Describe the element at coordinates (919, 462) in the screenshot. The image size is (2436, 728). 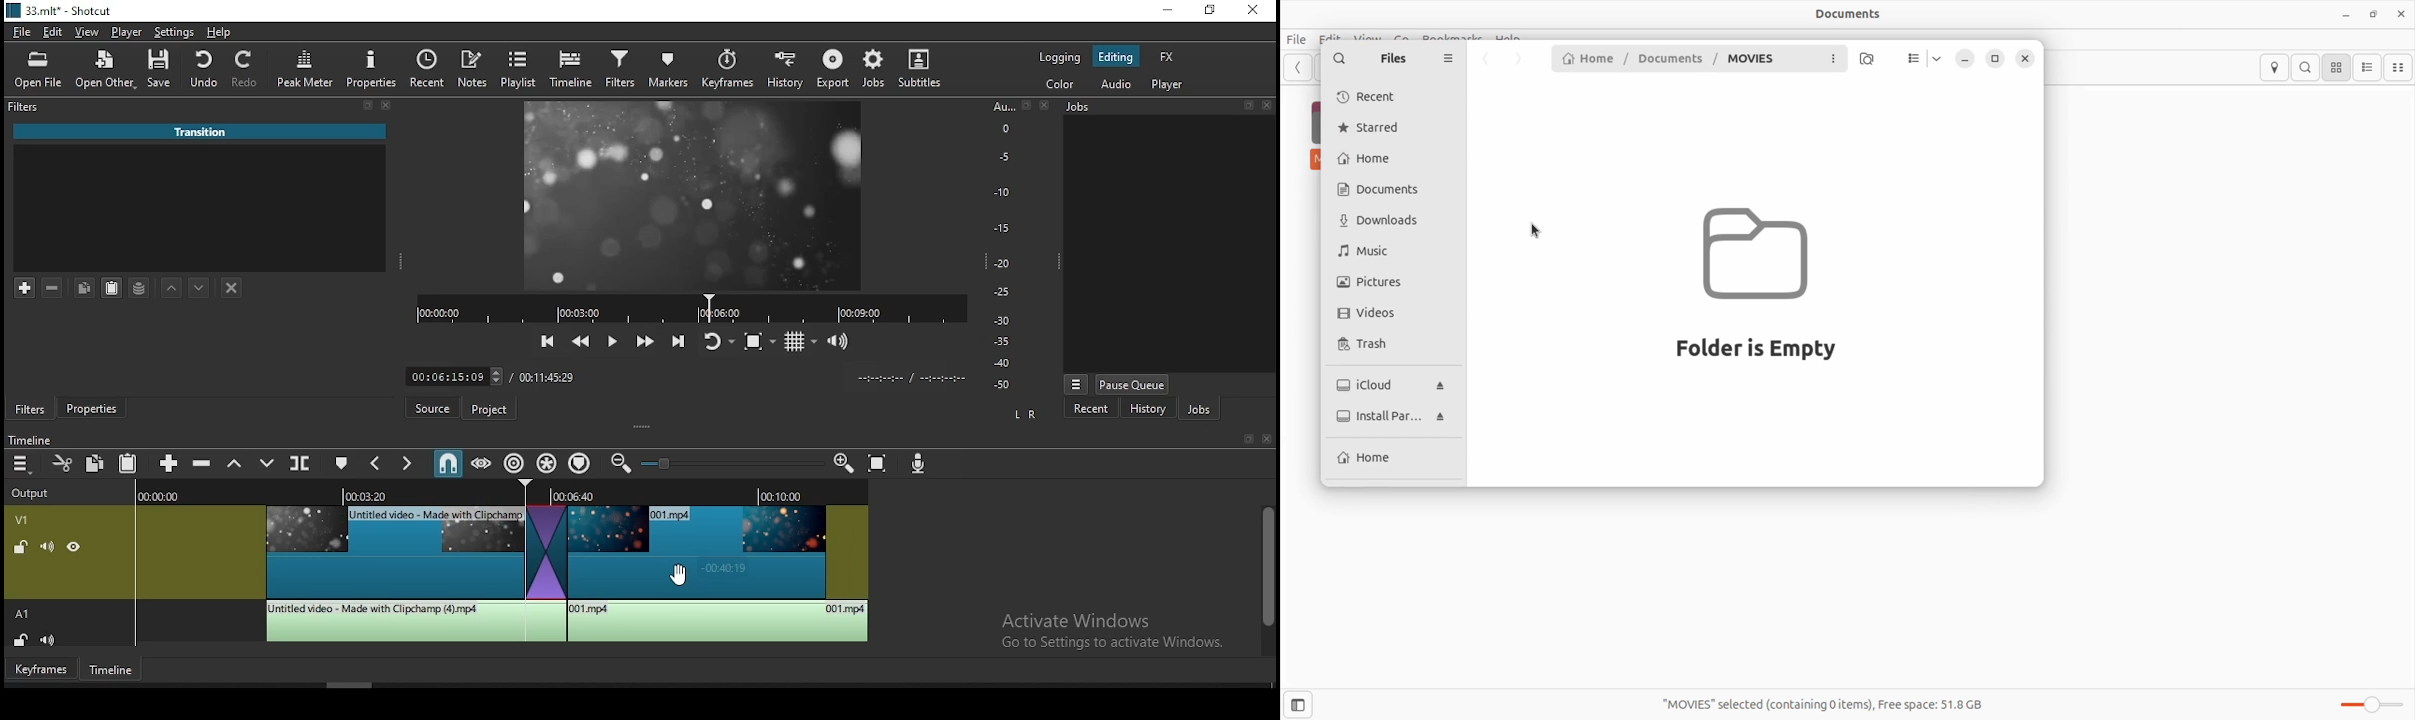
I see `record audio` at that location.